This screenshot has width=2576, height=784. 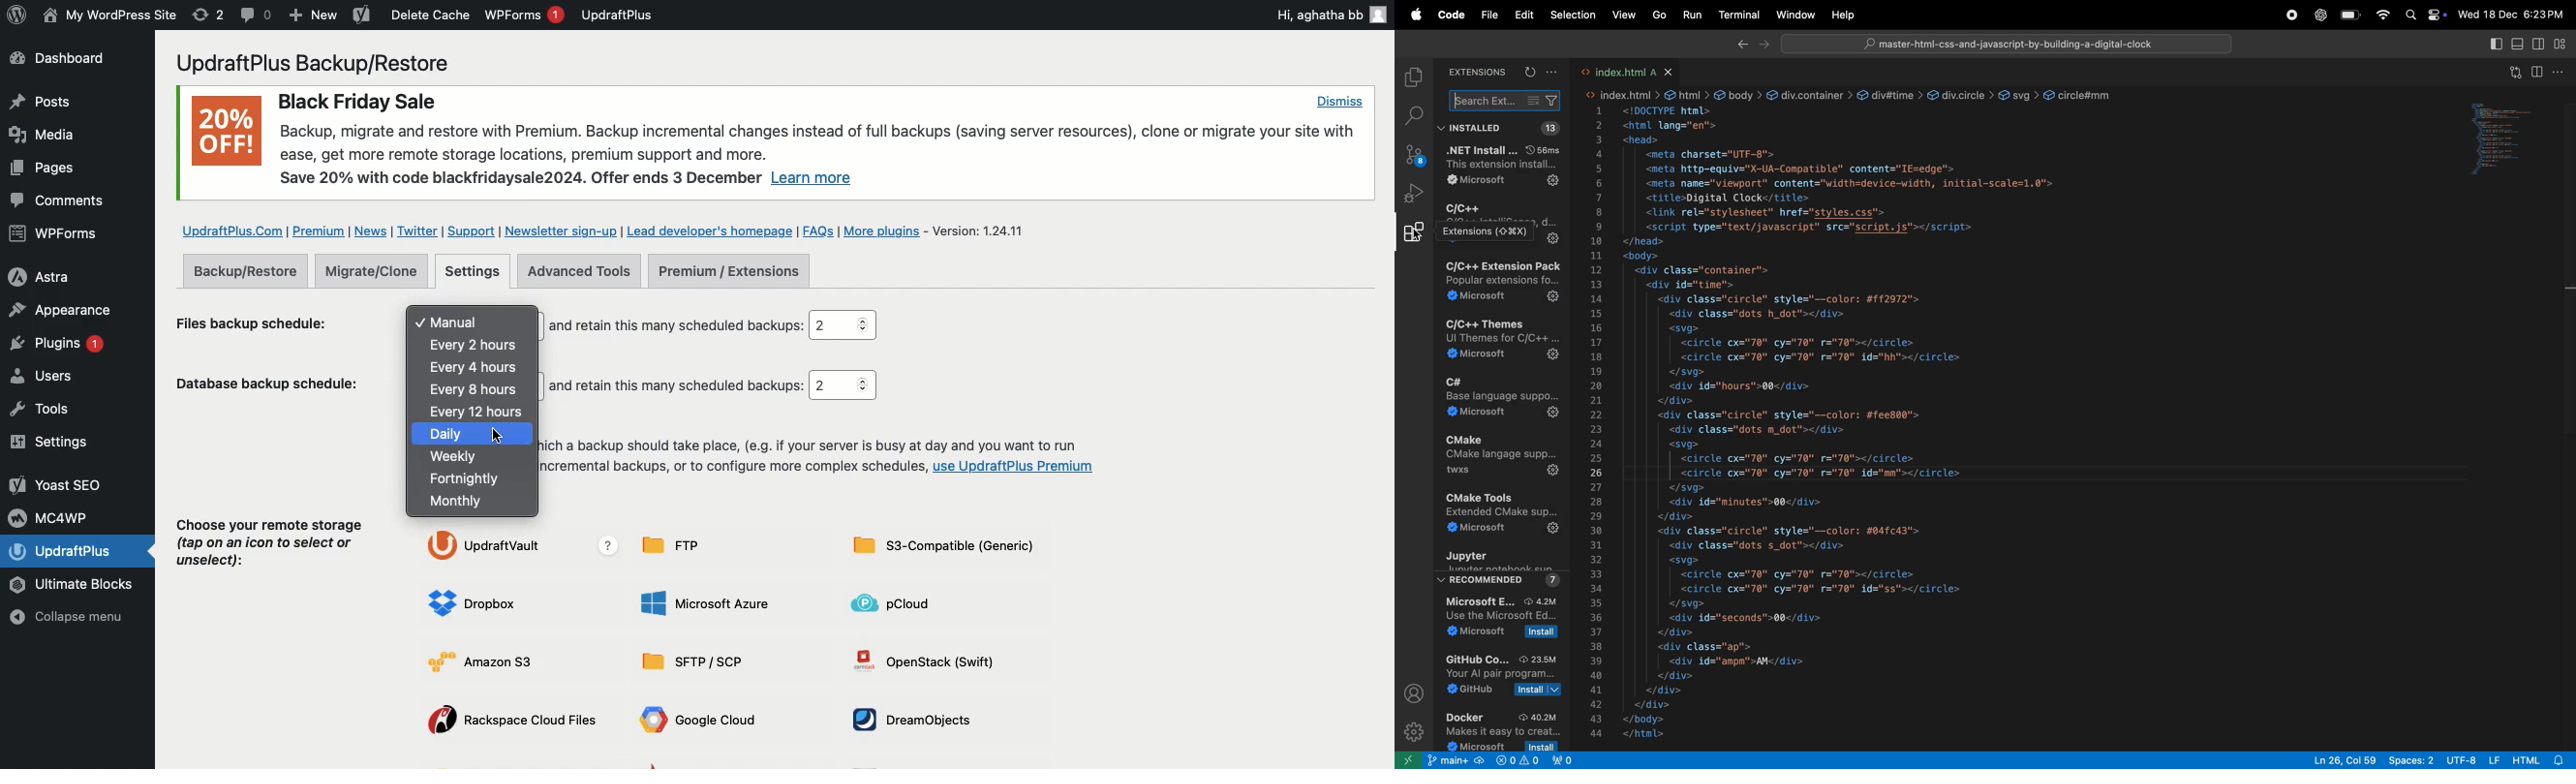 What do you see at coordinates (1330, 14) in the screenshot?
I see `Hi, aghatha bb` at bounding box center [1330, 14].